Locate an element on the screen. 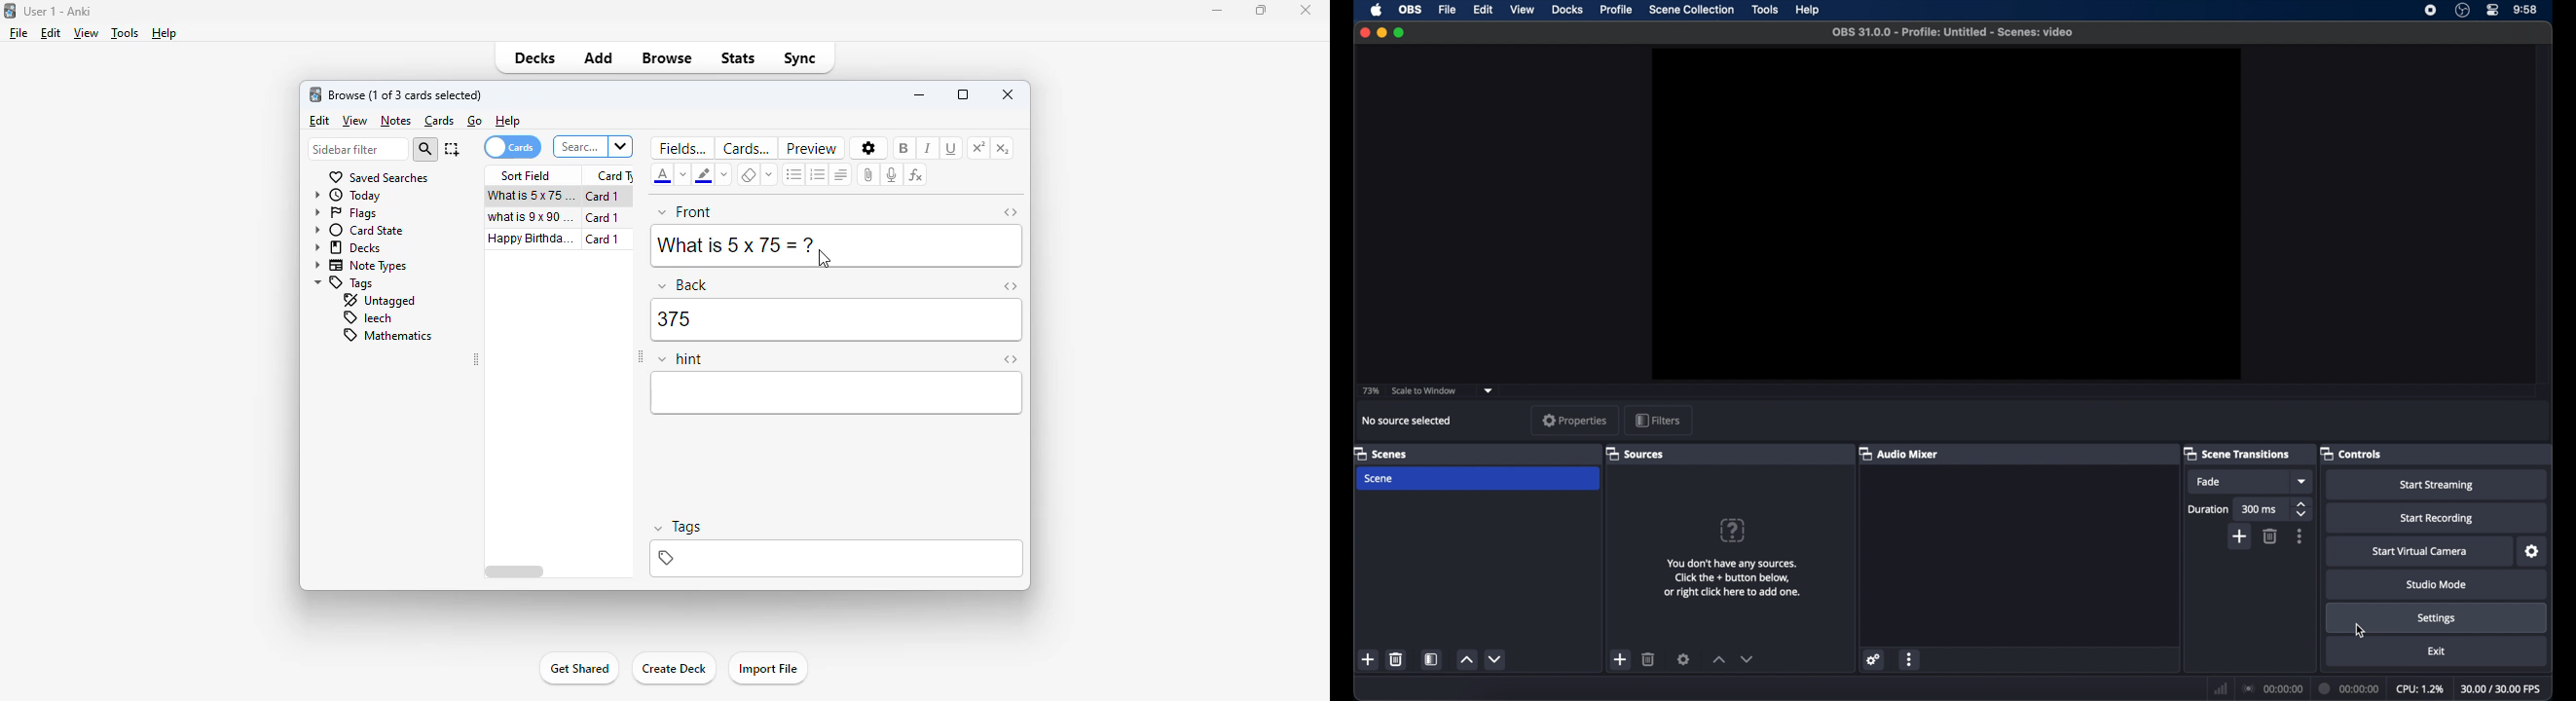 This screenshot has height=728, width=2576. bold is located at coordinates (904, 148).